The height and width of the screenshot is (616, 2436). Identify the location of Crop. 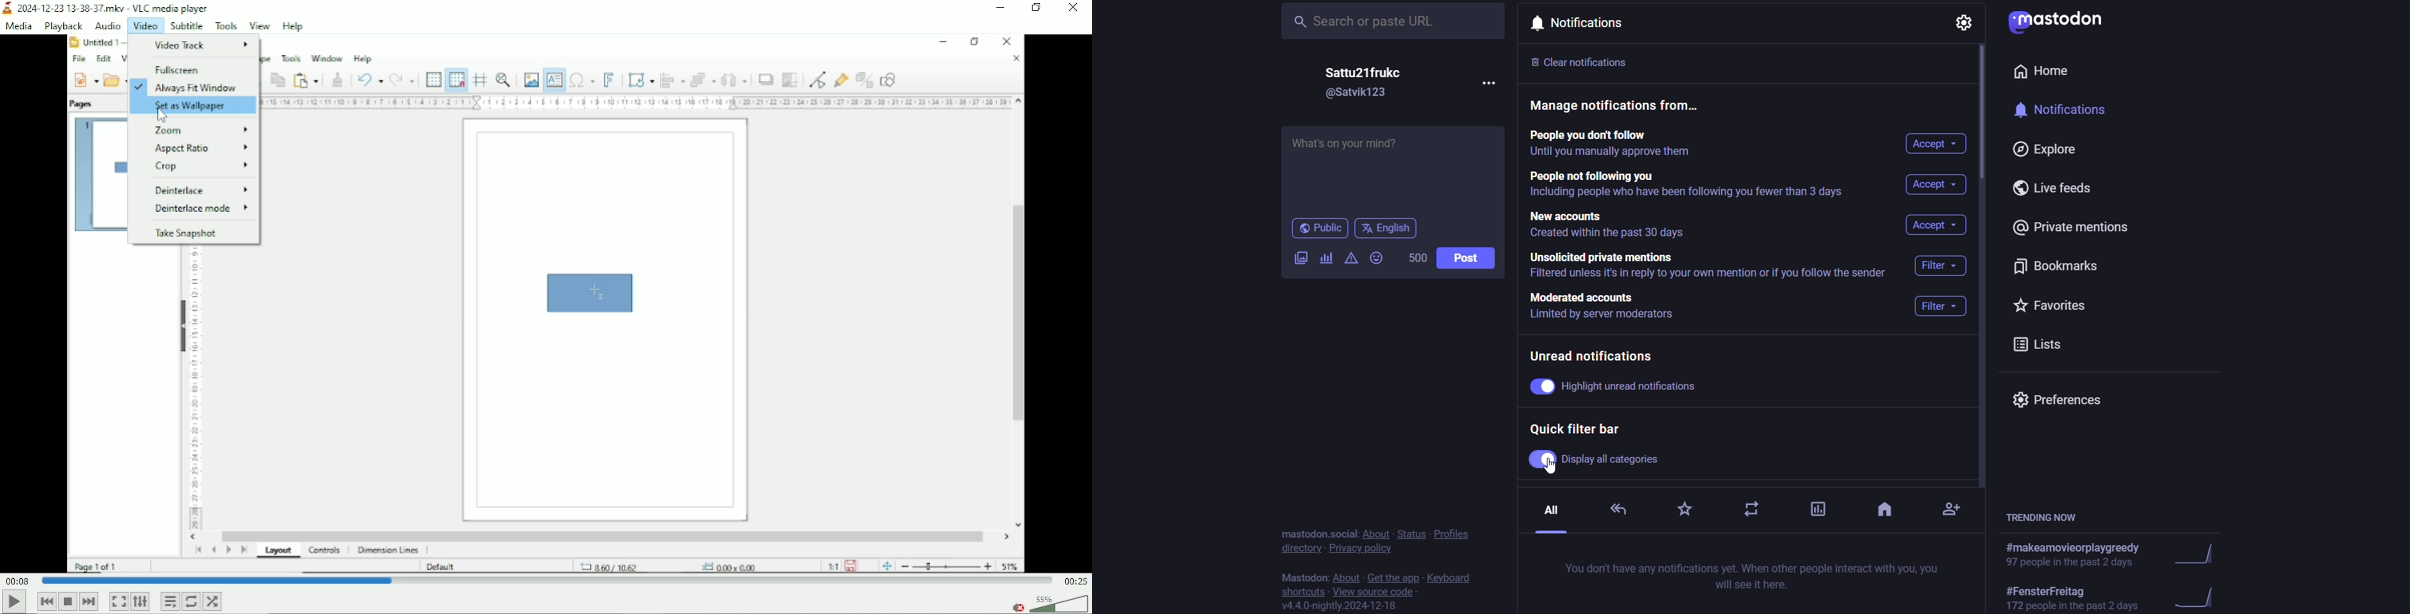
(203, 166).